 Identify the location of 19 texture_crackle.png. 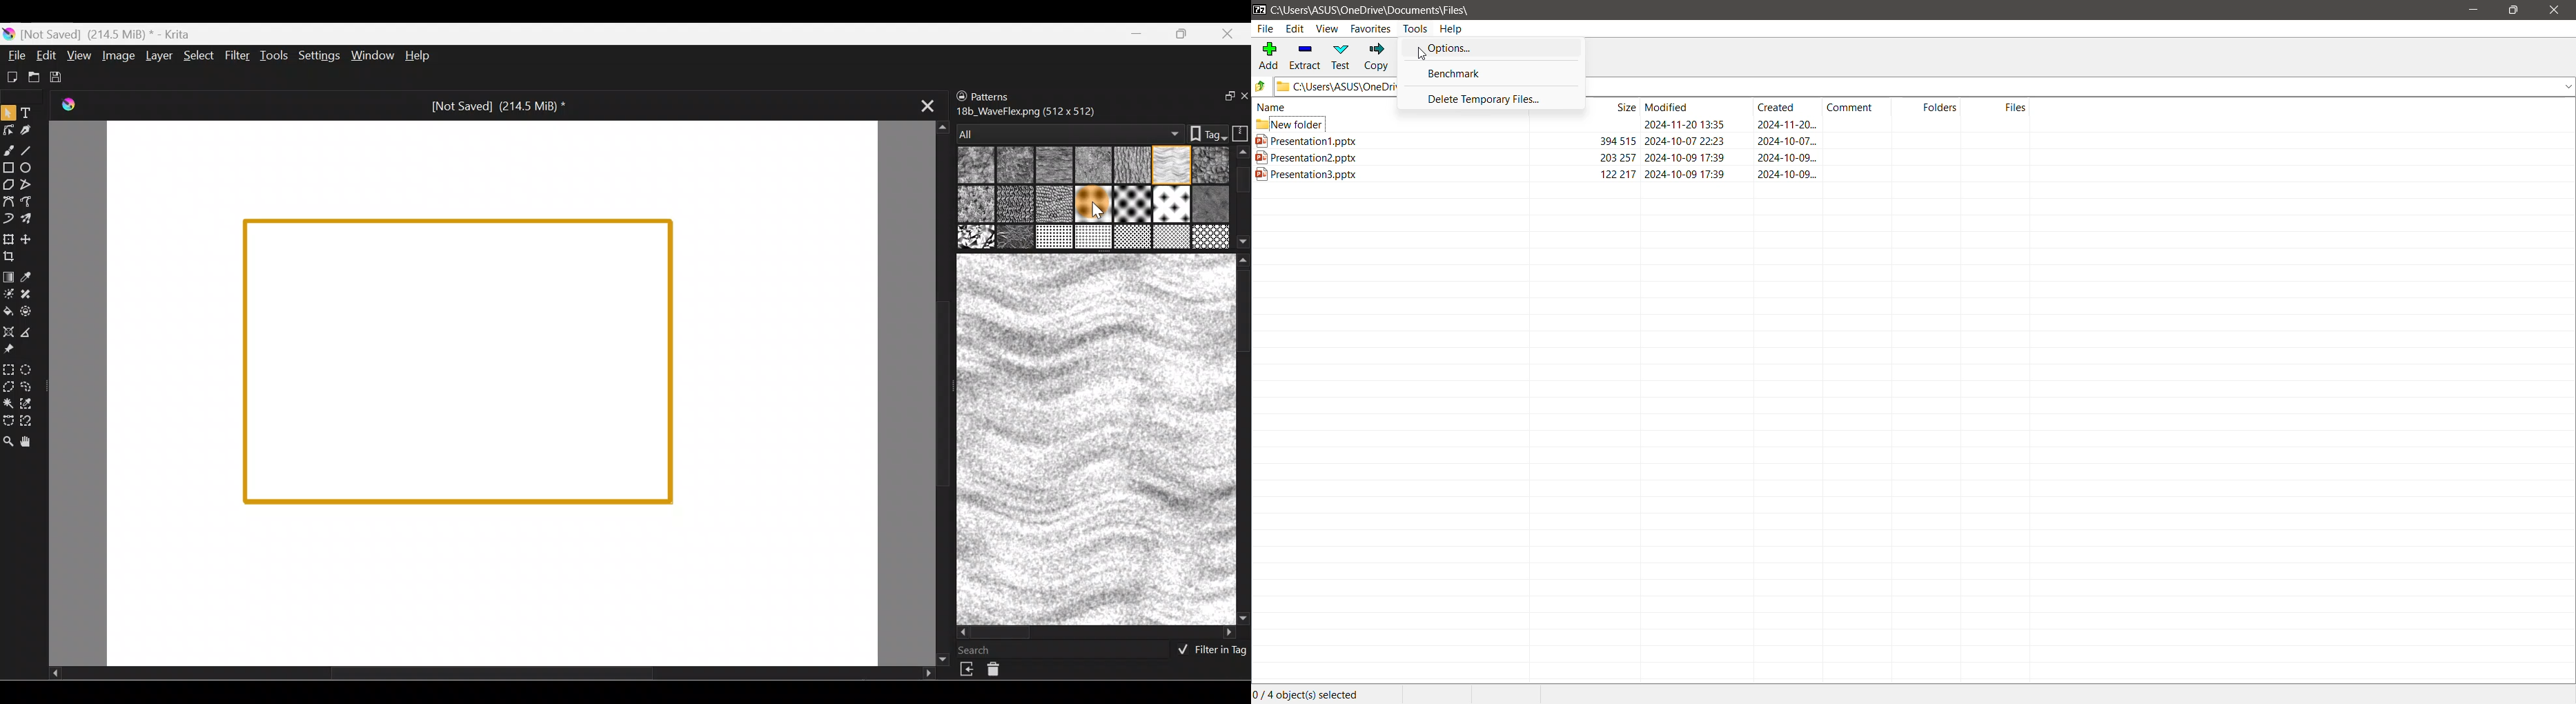
(1172, 237).